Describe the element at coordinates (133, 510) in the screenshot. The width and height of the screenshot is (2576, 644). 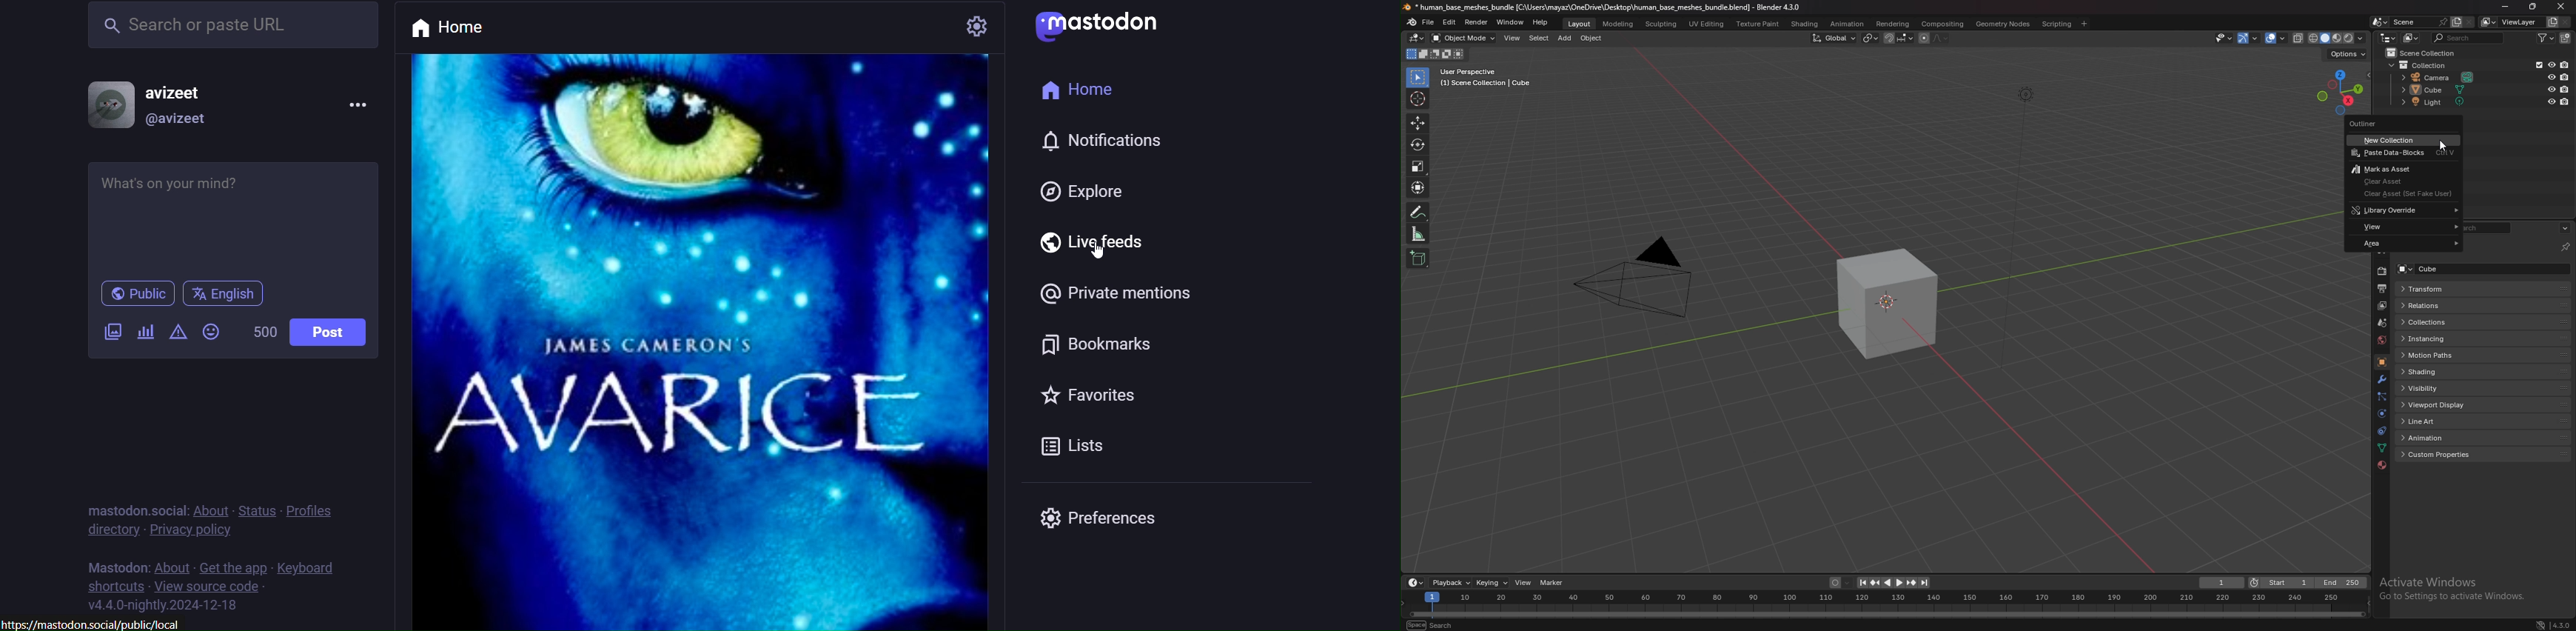
I see `mastodon.socia` at that location.